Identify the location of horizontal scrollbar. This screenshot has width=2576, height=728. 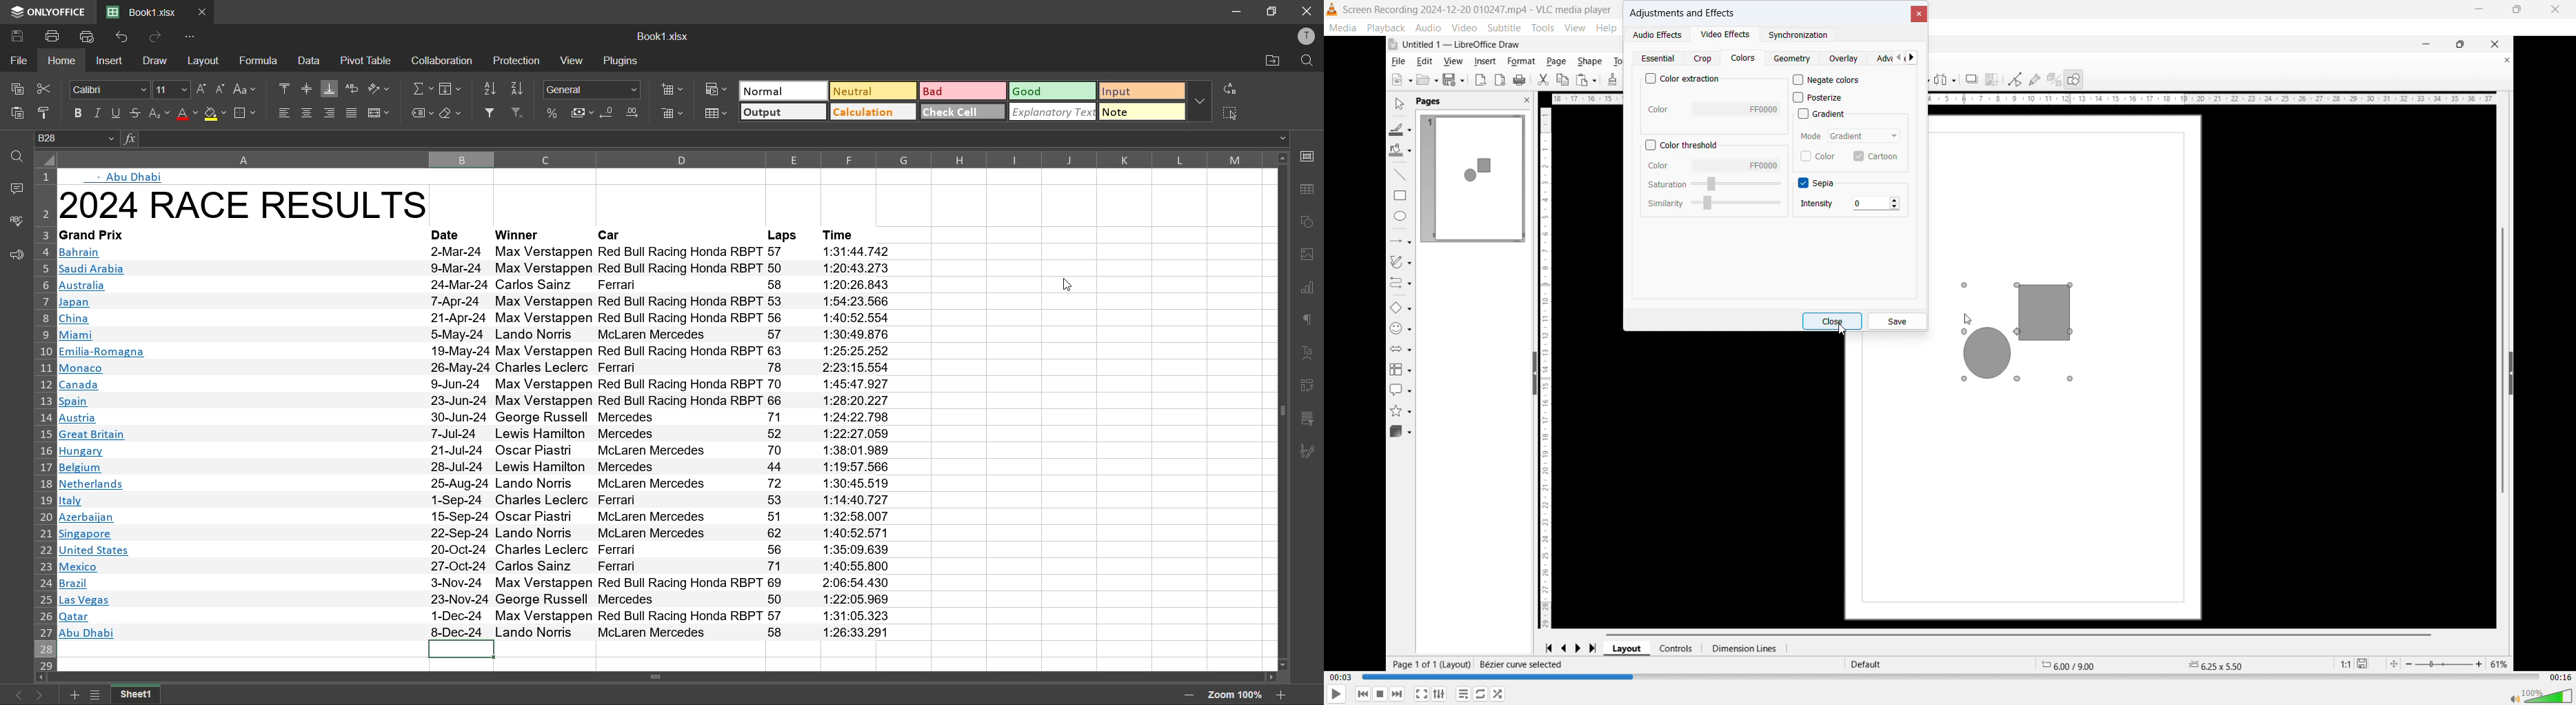
(658, 676).